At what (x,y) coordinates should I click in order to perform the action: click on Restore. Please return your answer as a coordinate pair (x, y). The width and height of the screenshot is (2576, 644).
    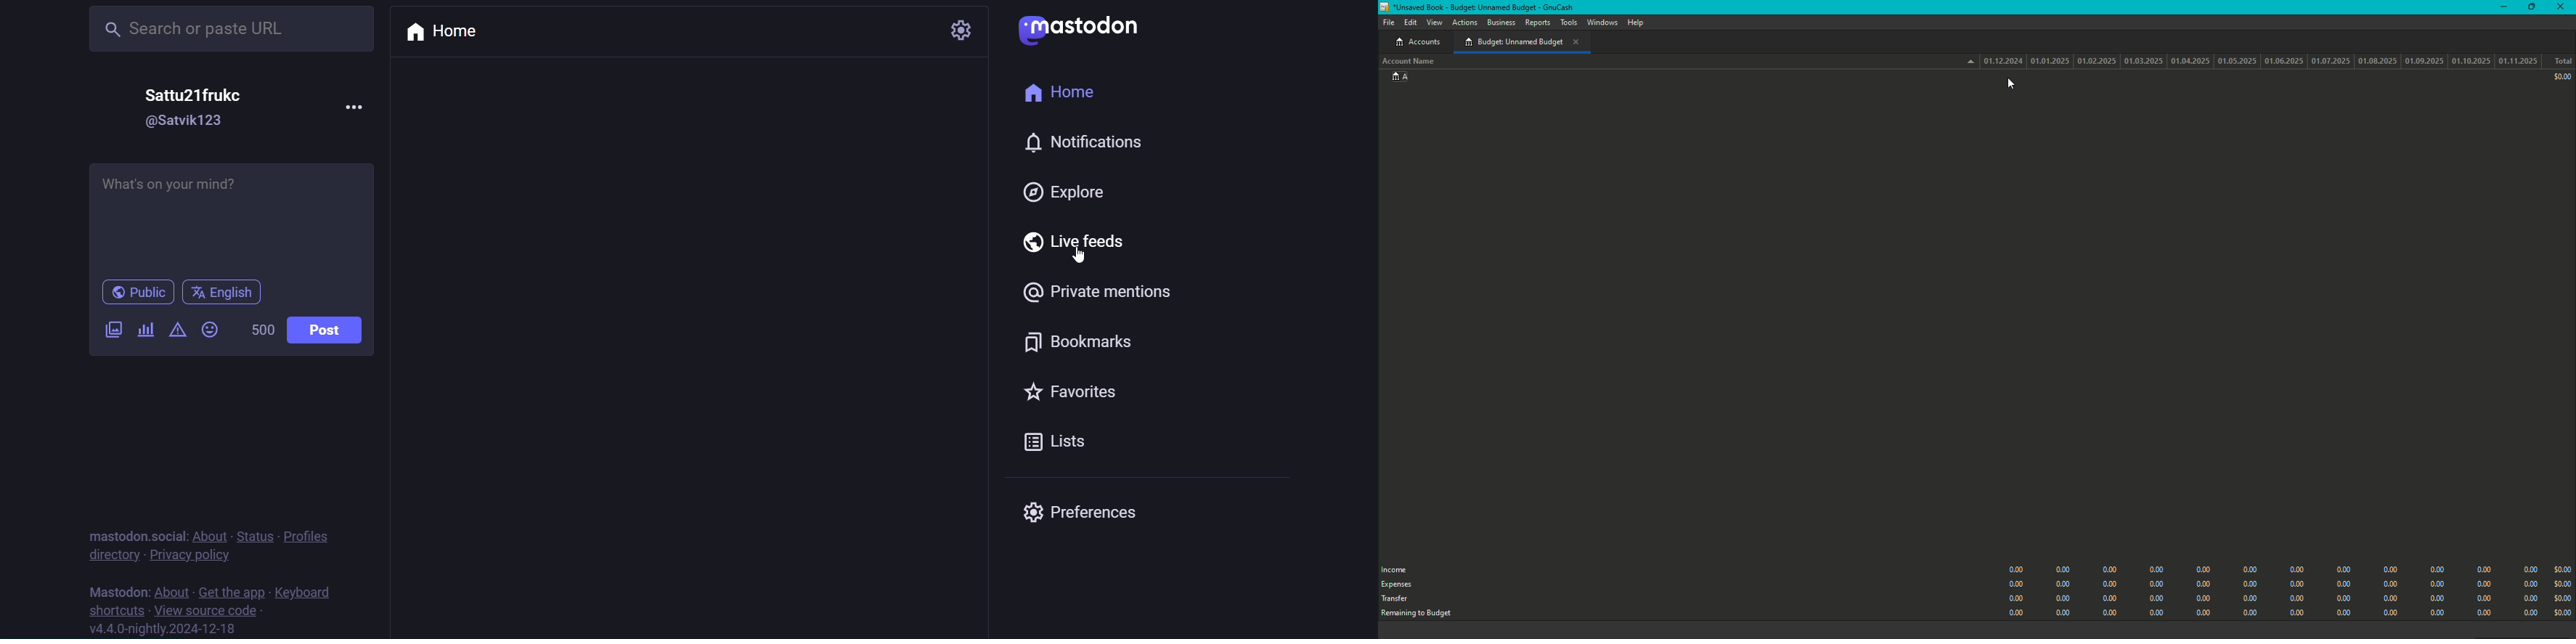
    Looking at the image, I should click on (2530, 7).